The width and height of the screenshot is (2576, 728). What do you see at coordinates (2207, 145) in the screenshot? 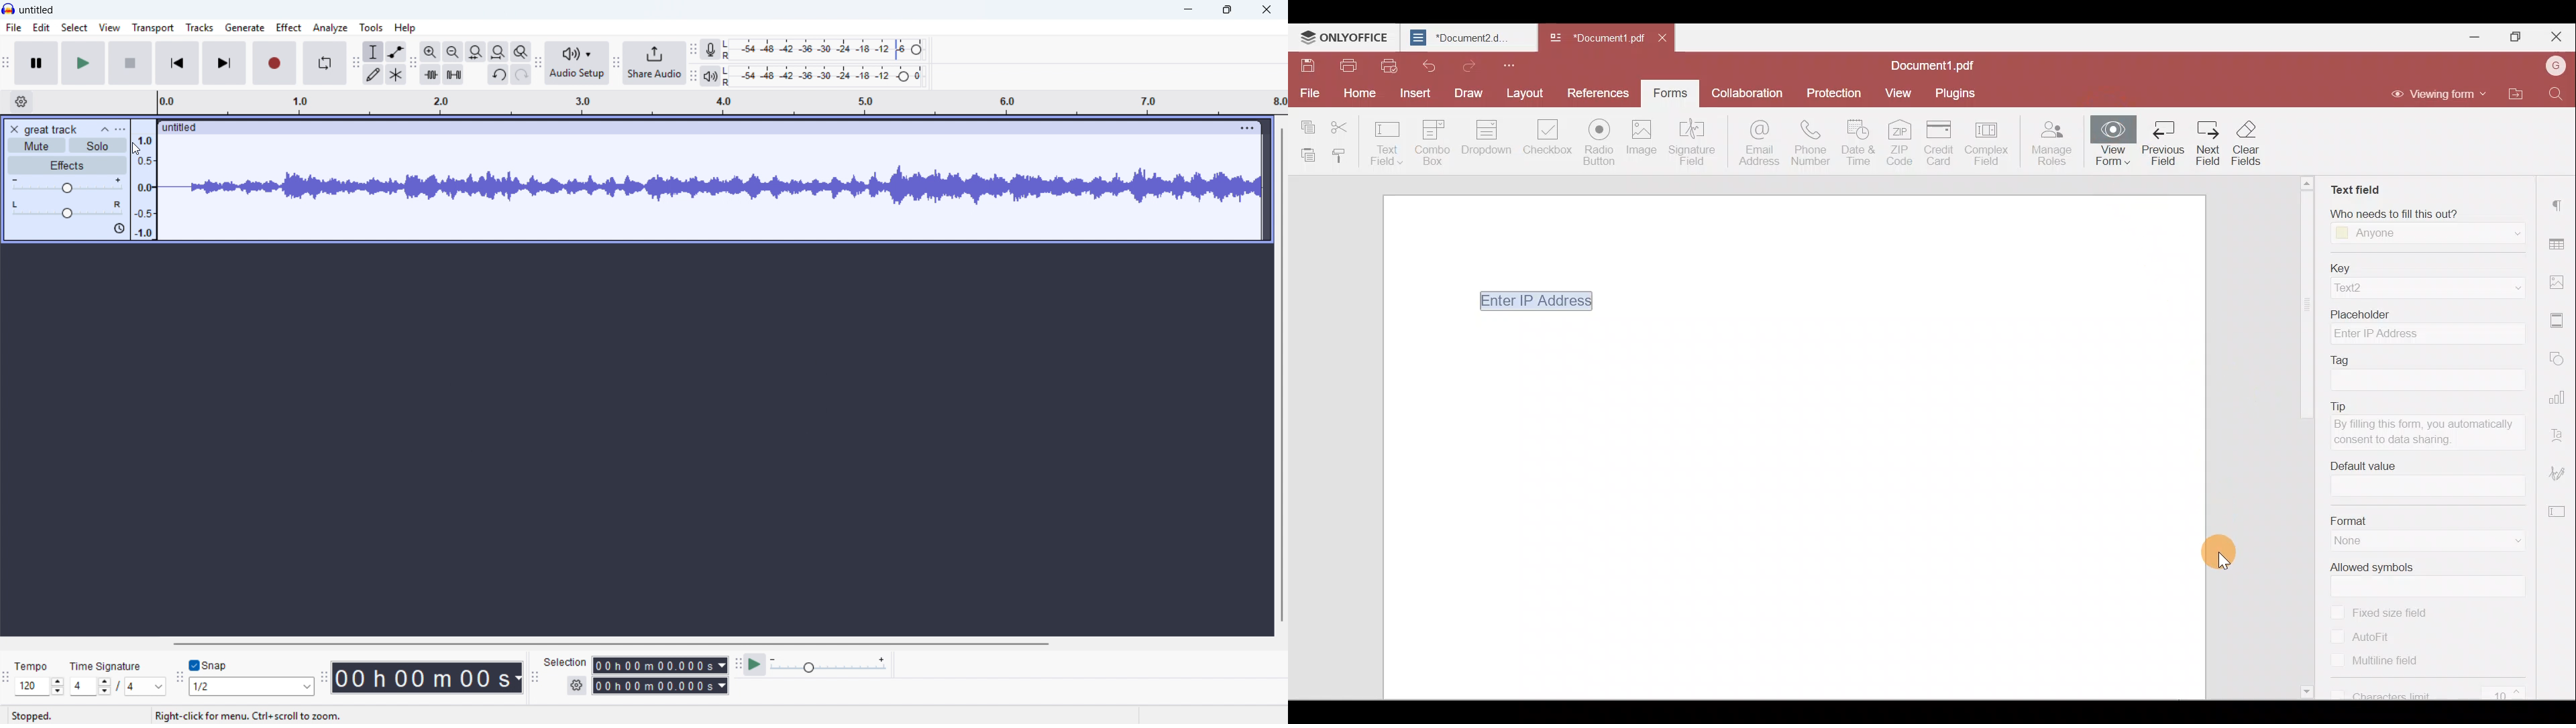
I see `Next field` at bounding box center [2207, 145].